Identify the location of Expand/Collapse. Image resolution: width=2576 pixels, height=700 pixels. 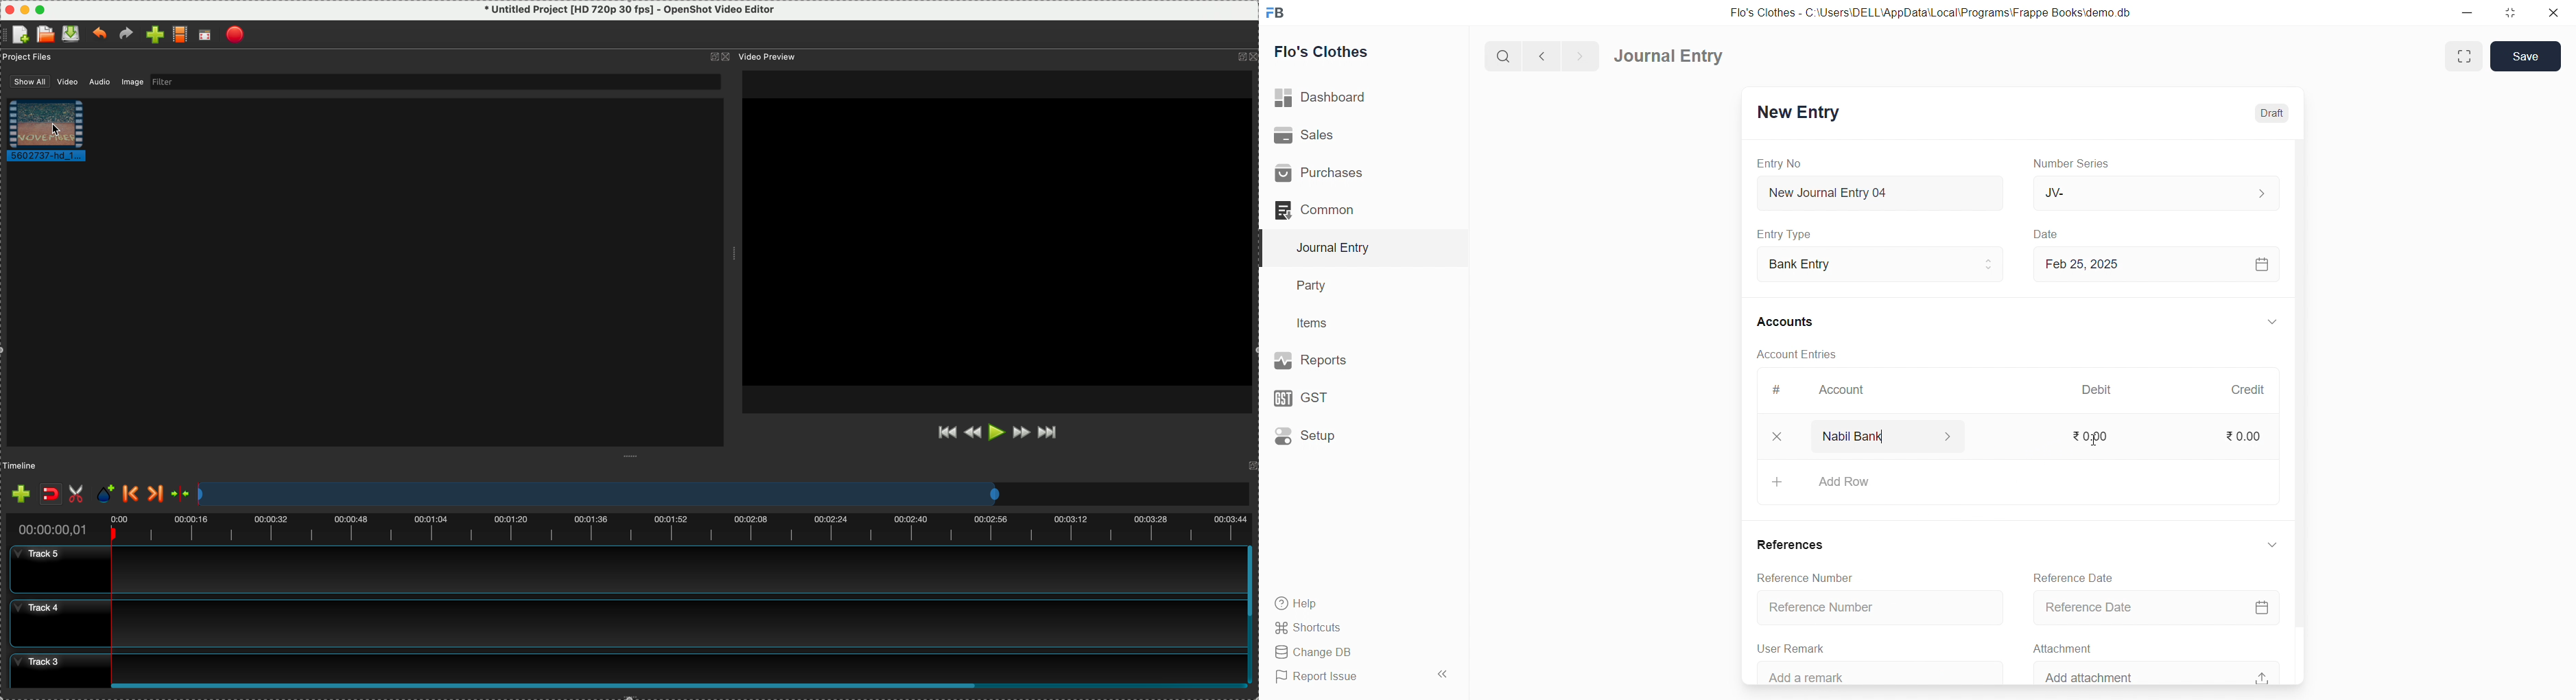
(2262, 323).